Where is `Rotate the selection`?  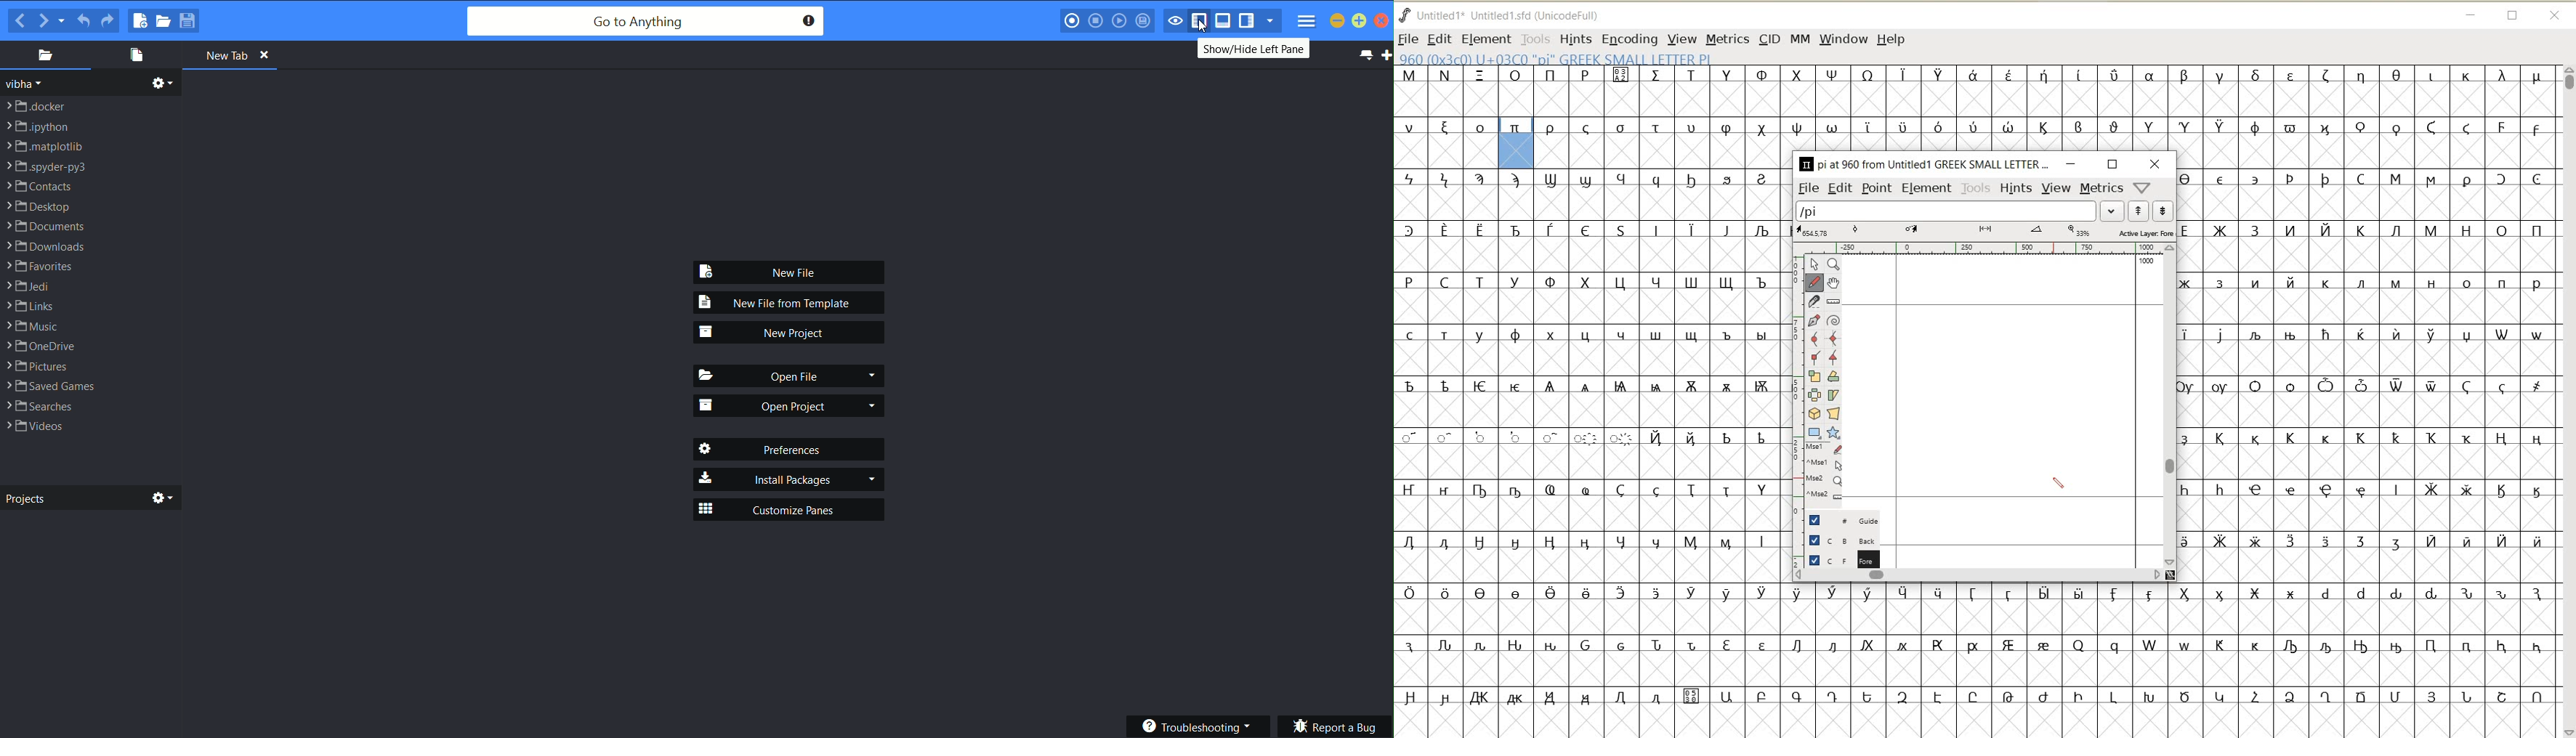
Rotate the selection is located at coordinates (1834, 376).